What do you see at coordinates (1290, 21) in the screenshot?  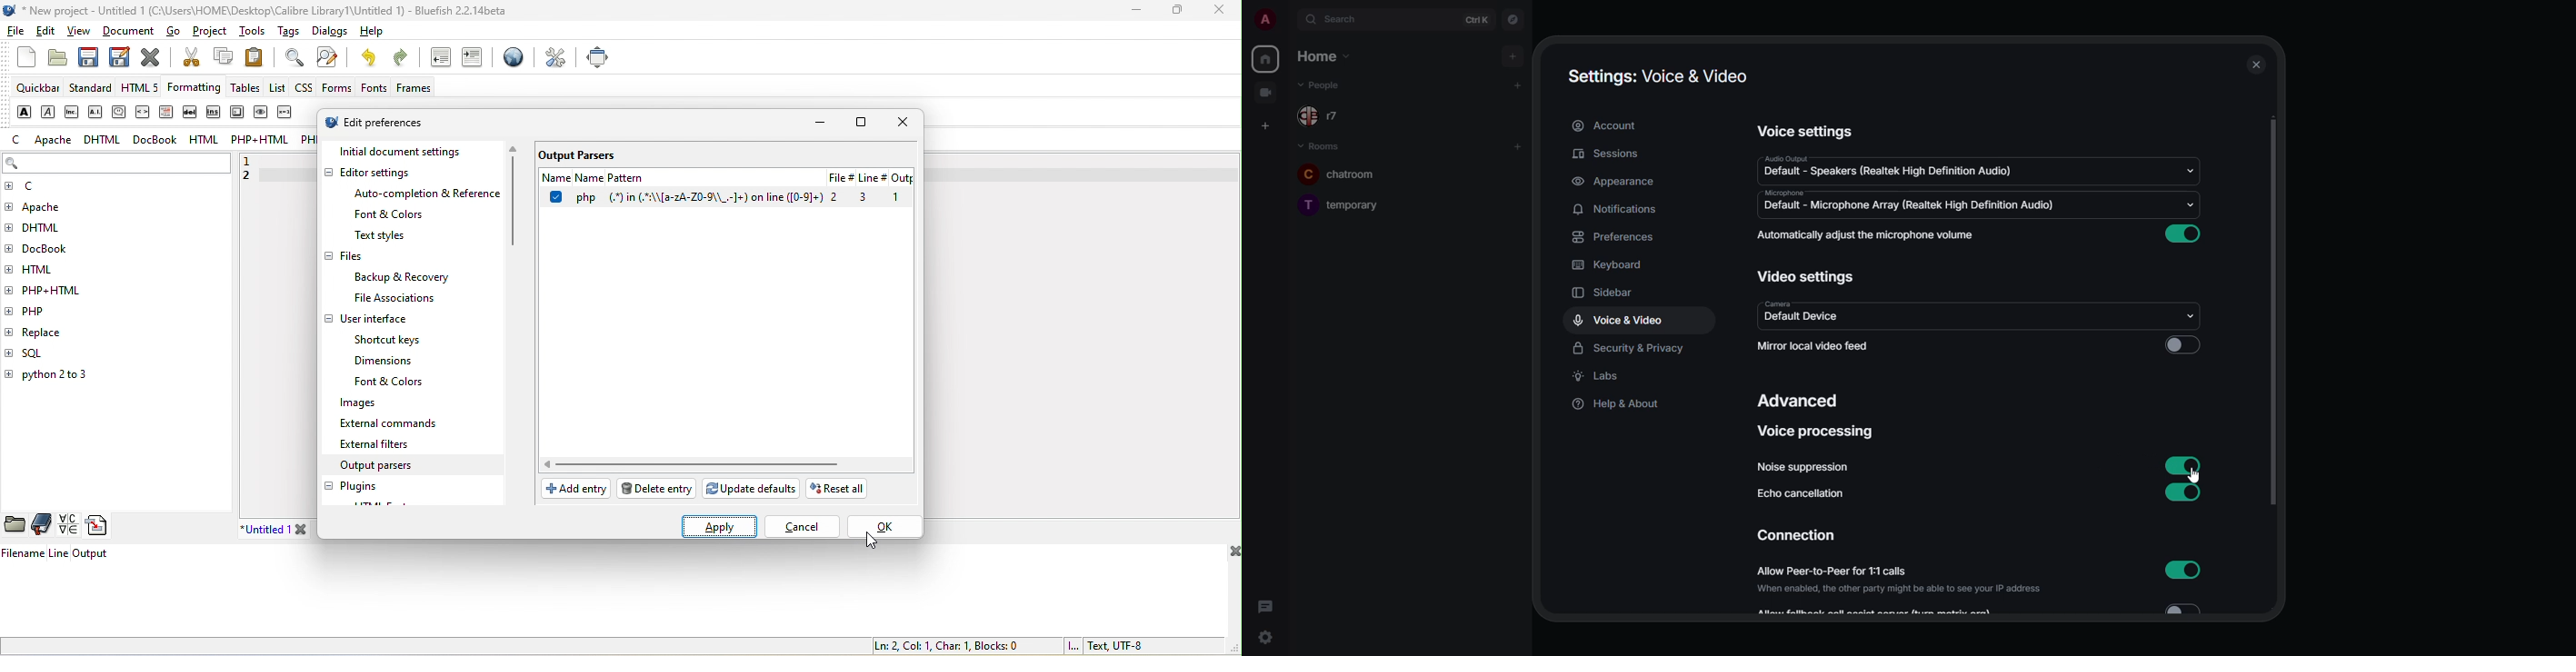 I see `expand` at bounding box center [1290, 21].